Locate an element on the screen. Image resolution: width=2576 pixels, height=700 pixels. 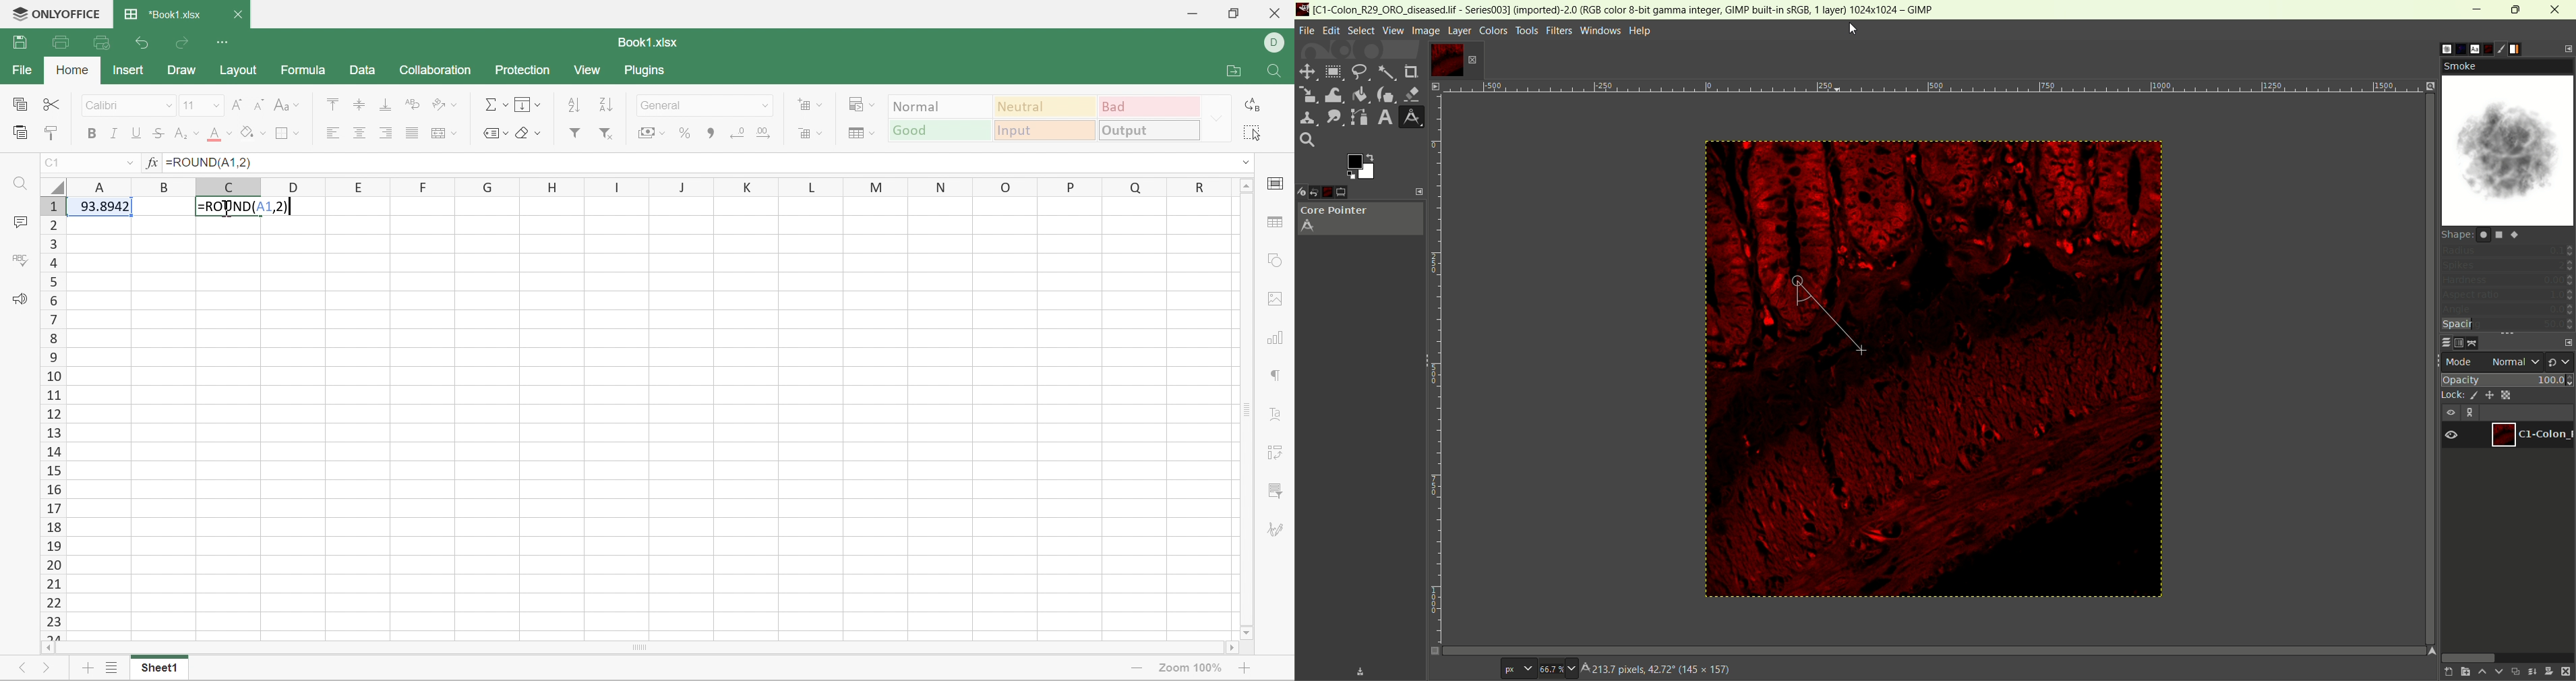
Remove filter is located at coordinates (609, 133).